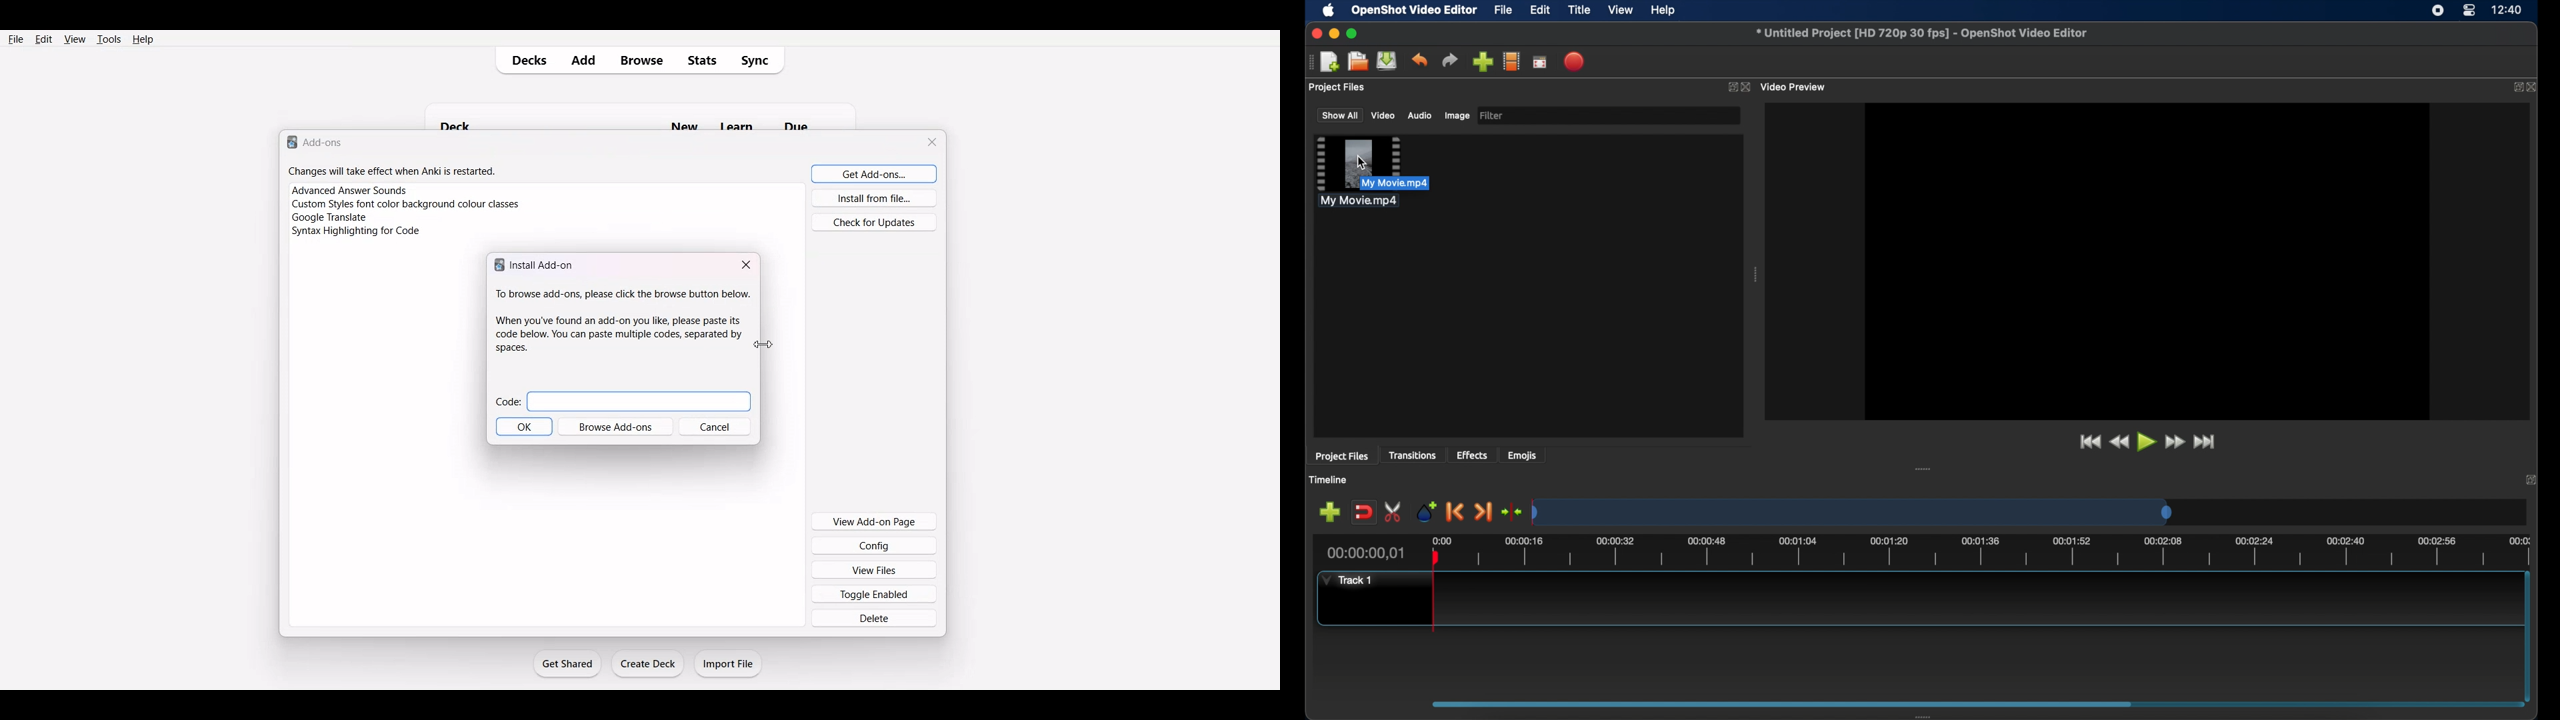 The height and width of the screenshot is (728, 2576). What do you see at coordinates (875, 569) in the screenshot?
I see `View Files` at bounding box center [875, 569].